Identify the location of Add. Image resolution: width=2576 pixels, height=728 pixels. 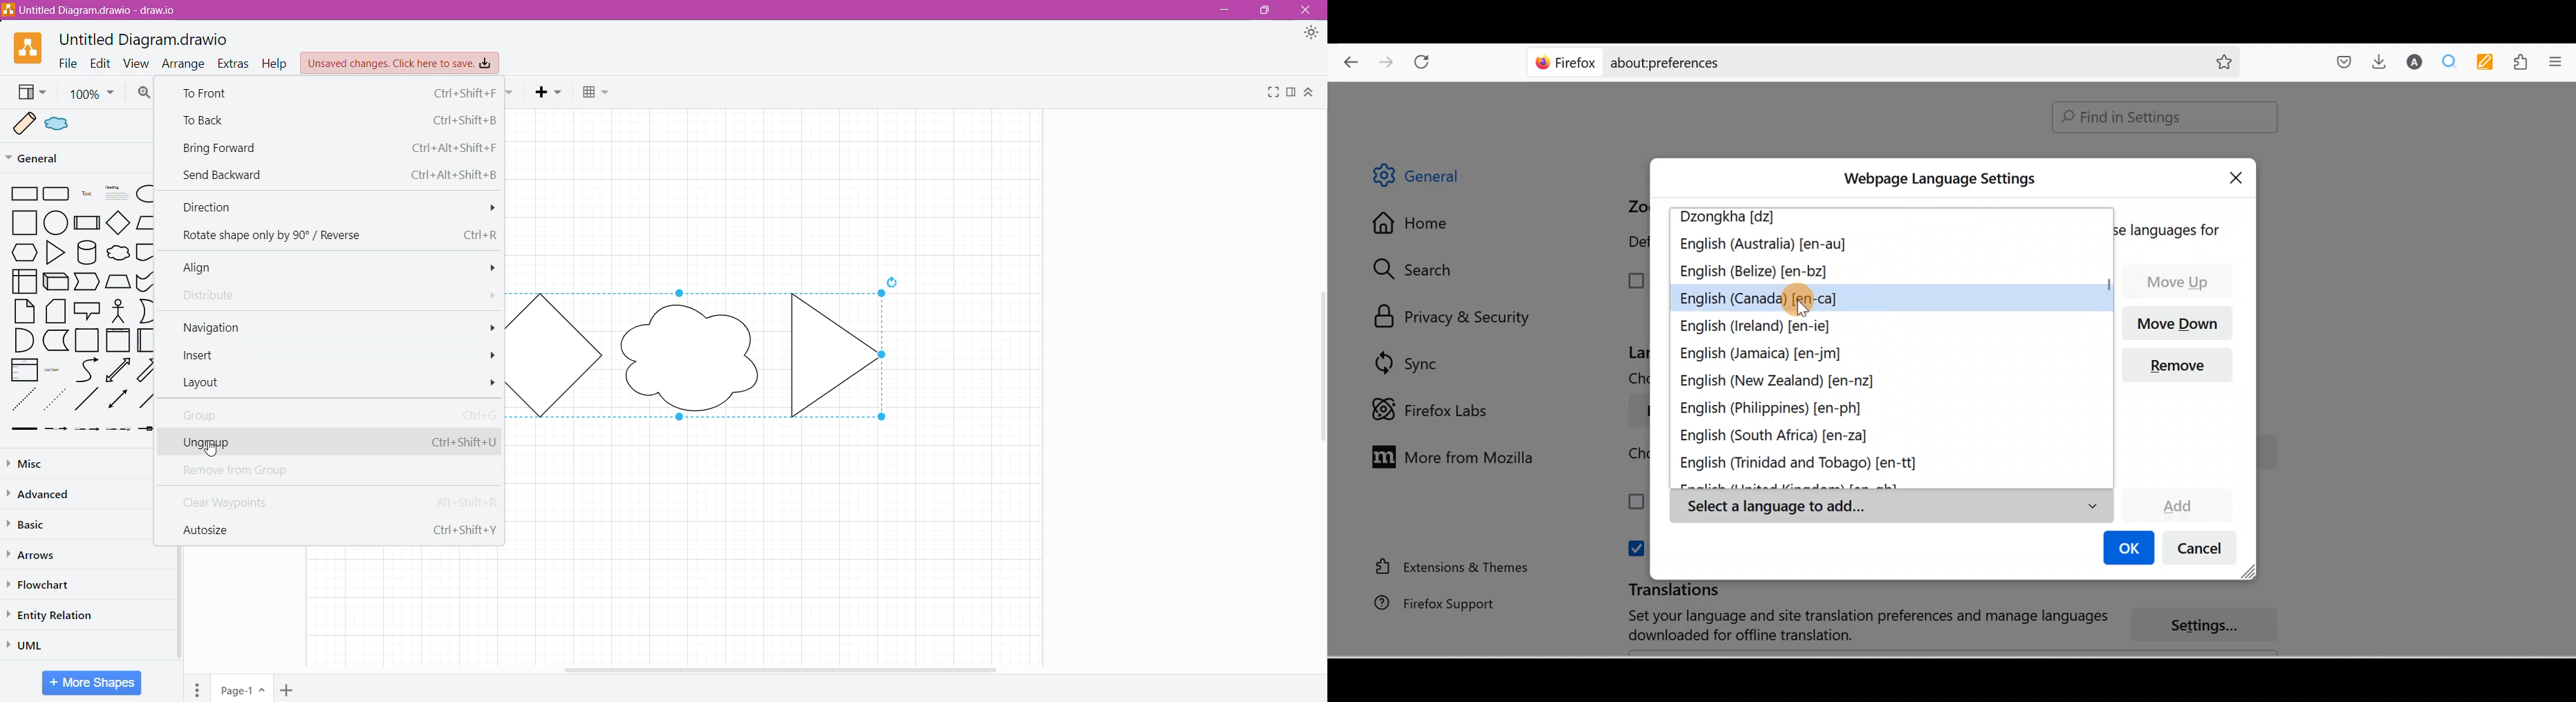
(2177, 504).